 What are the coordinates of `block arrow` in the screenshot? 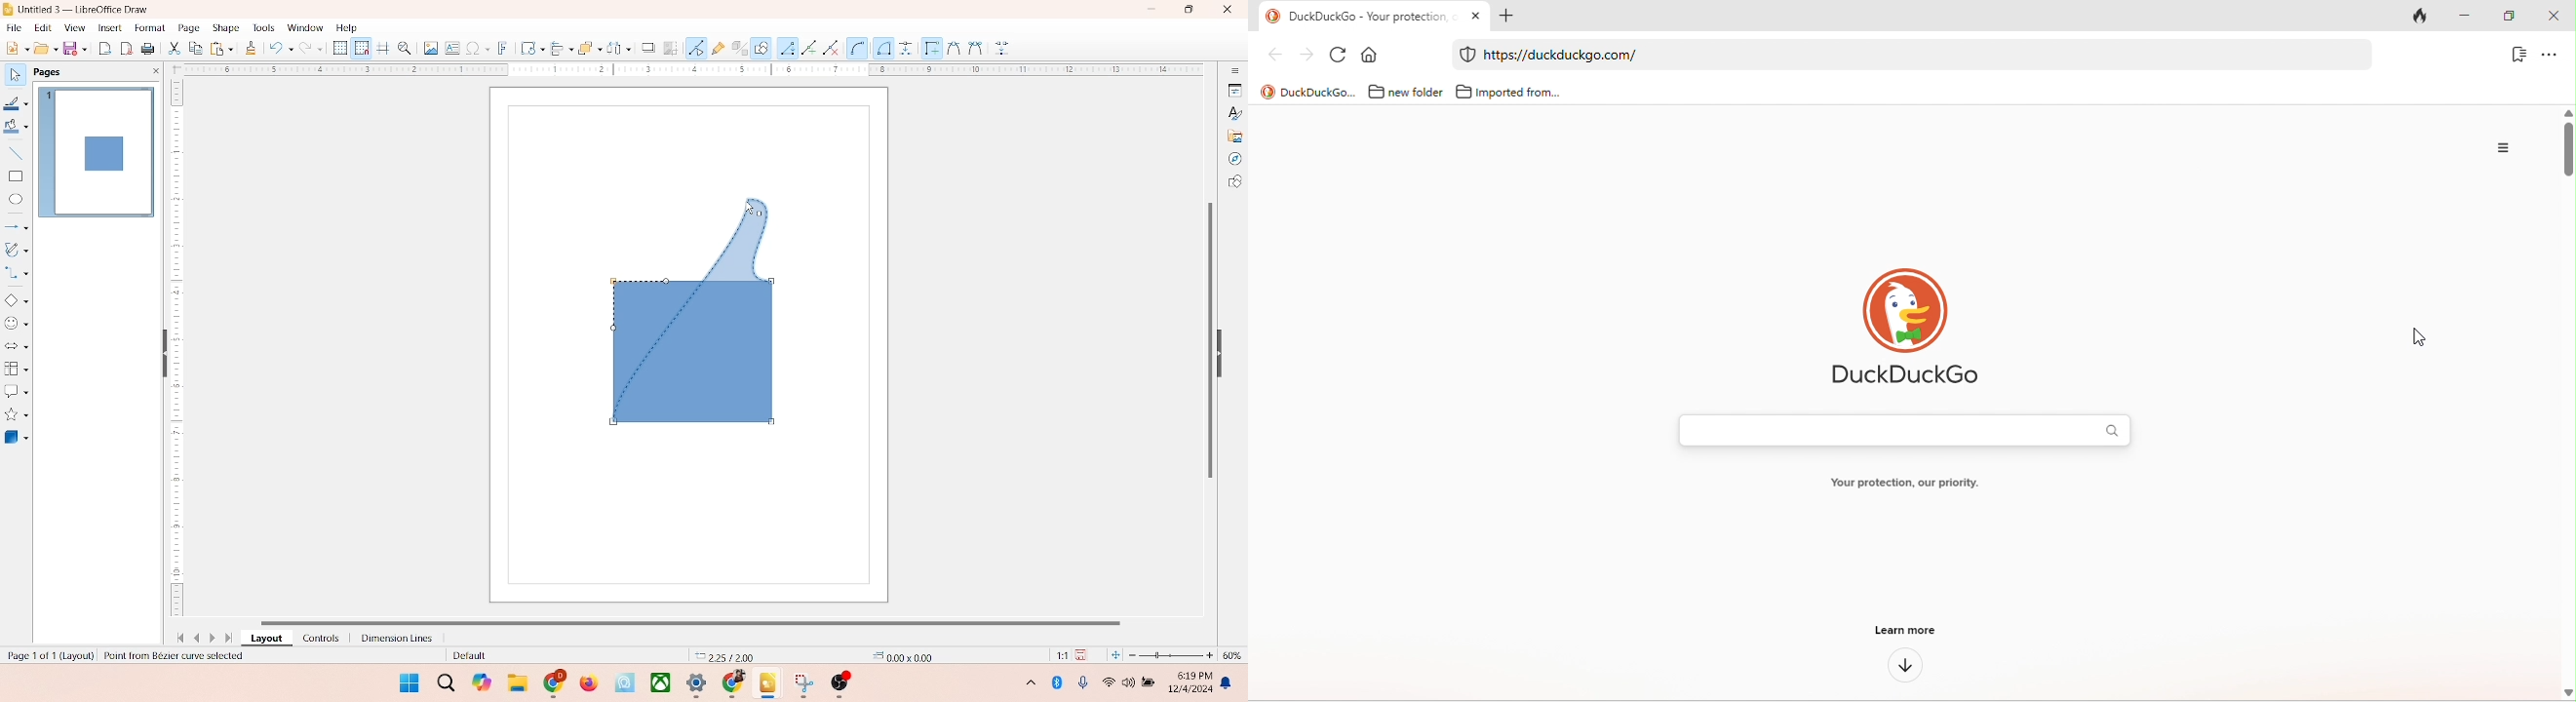 It's located at (17, 347).